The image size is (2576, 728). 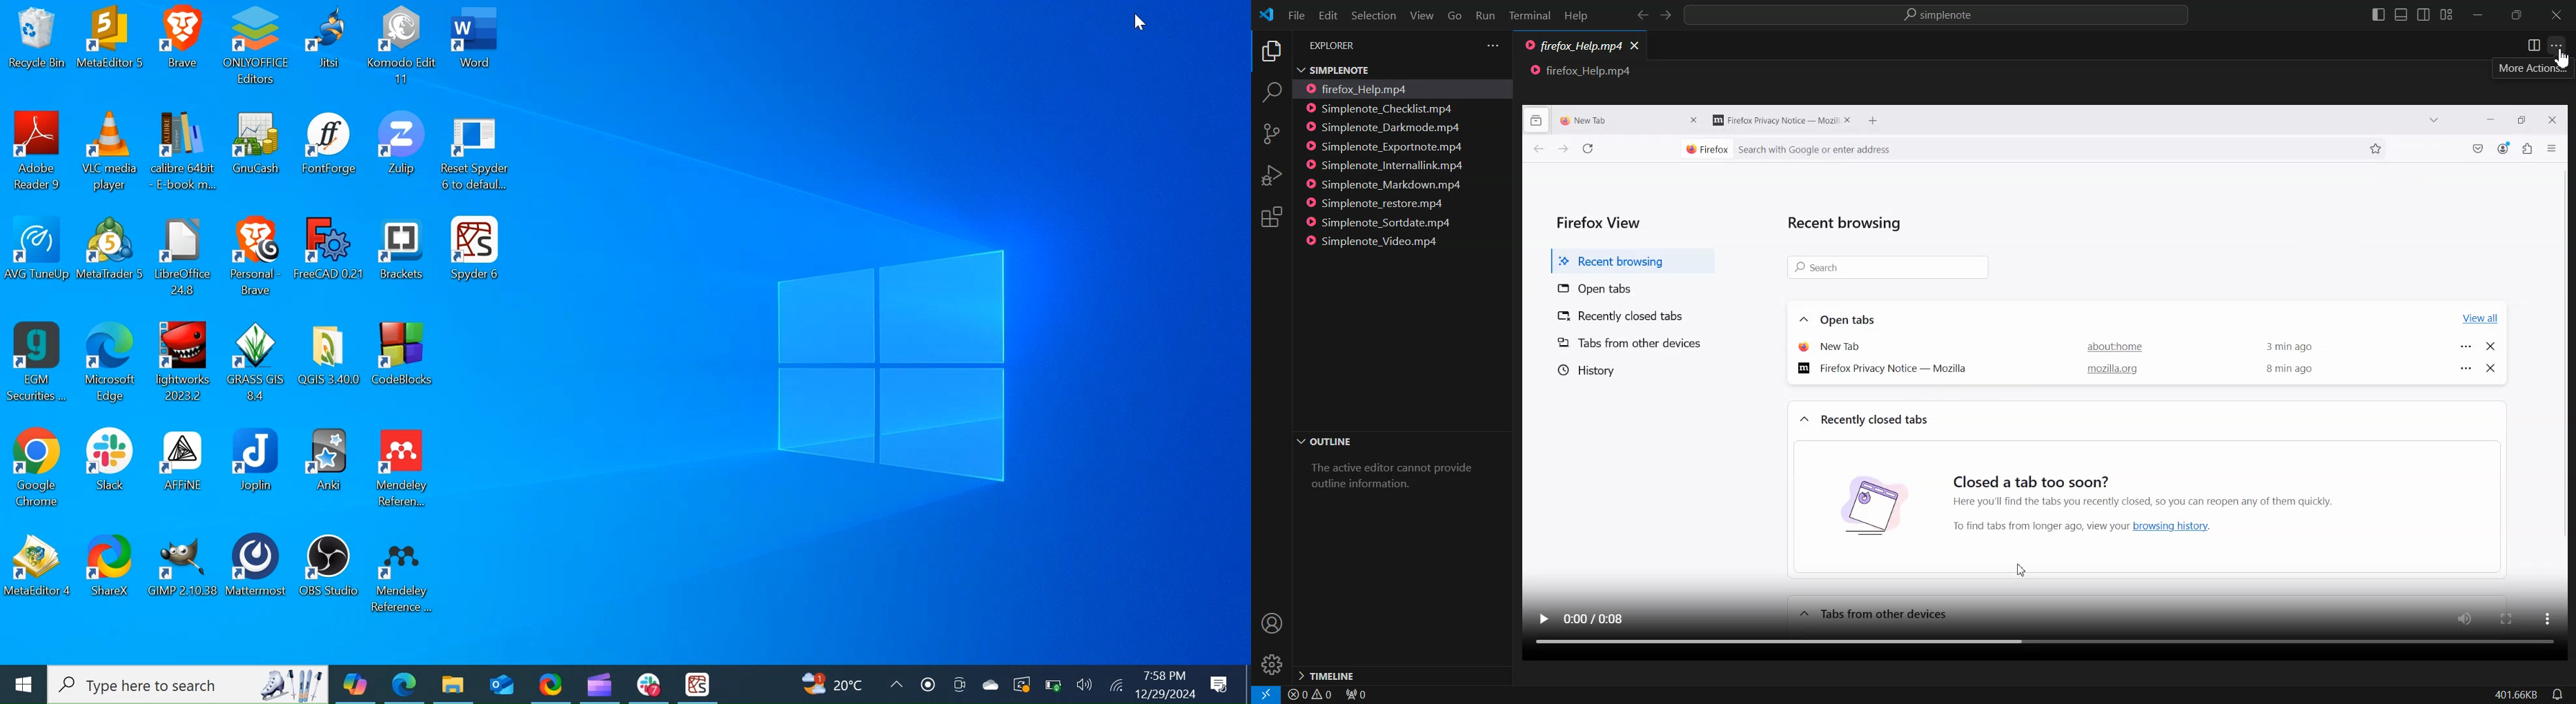 What do you see at coordinates (2517, 15) in the screenshot?
I see `Maximize` at bounding box center [2517, 15].